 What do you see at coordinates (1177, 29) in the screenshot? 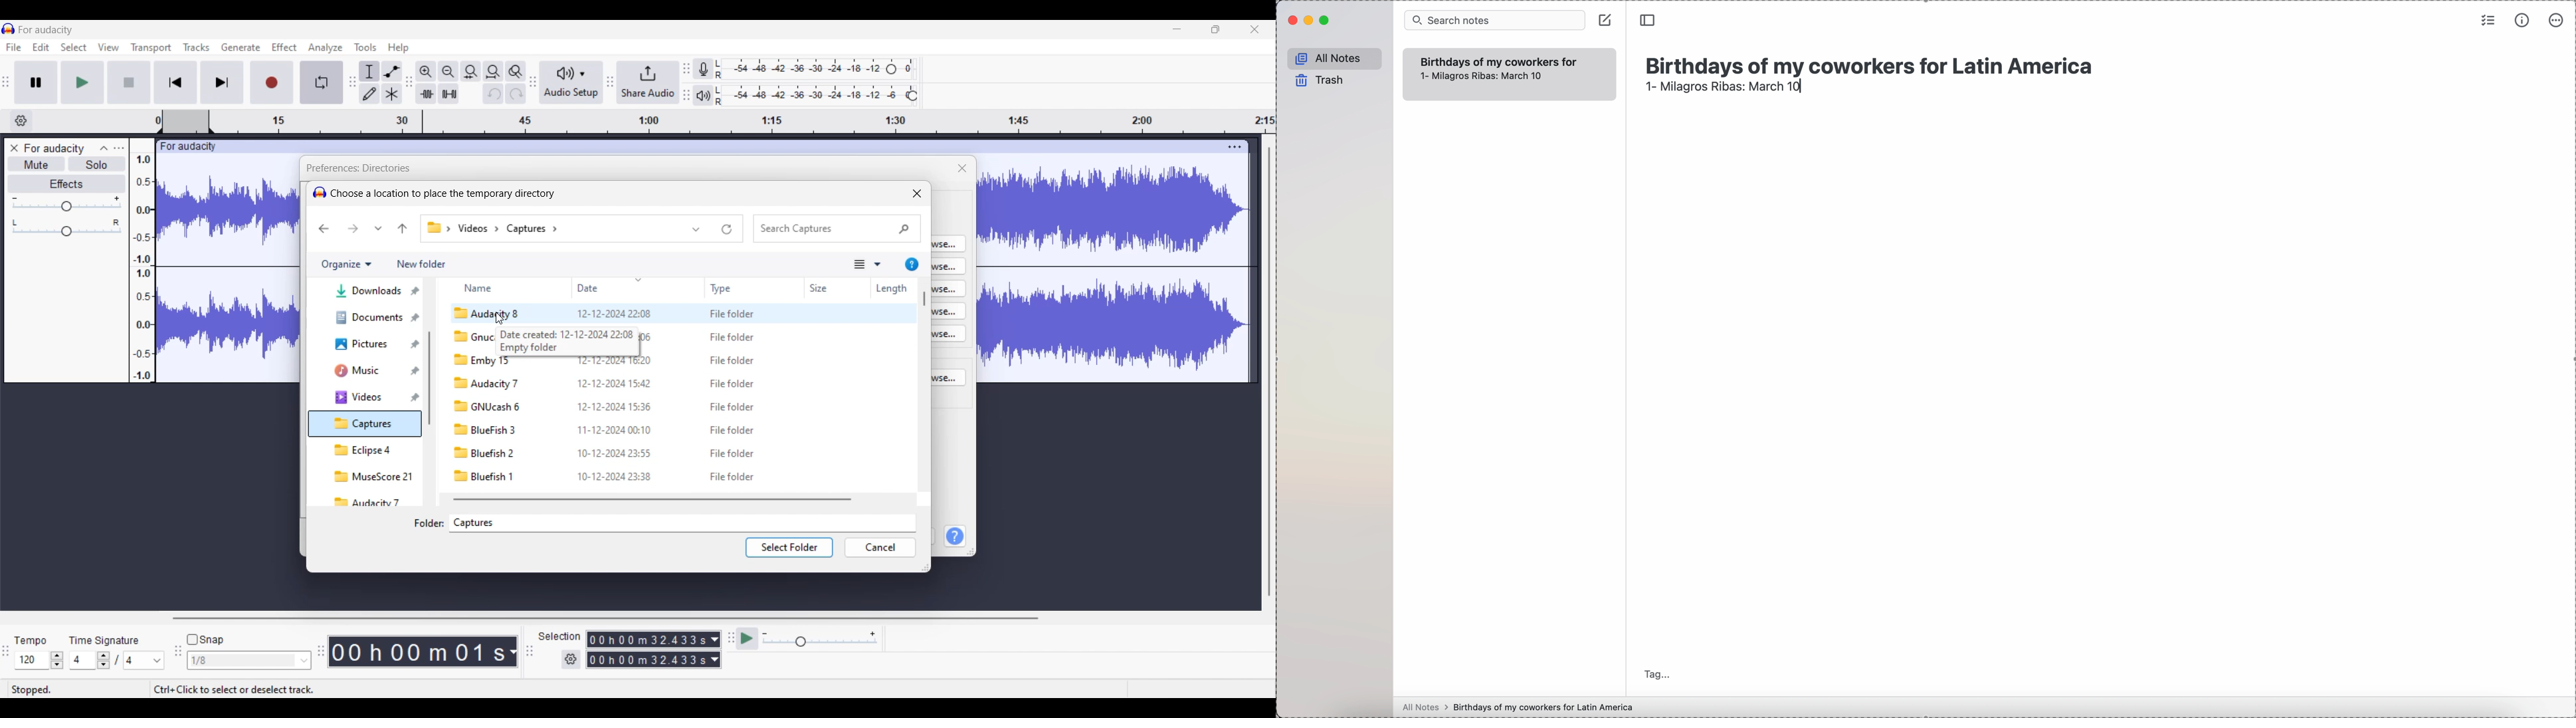
I see `Minimize` at bounding box center [1177, 29].